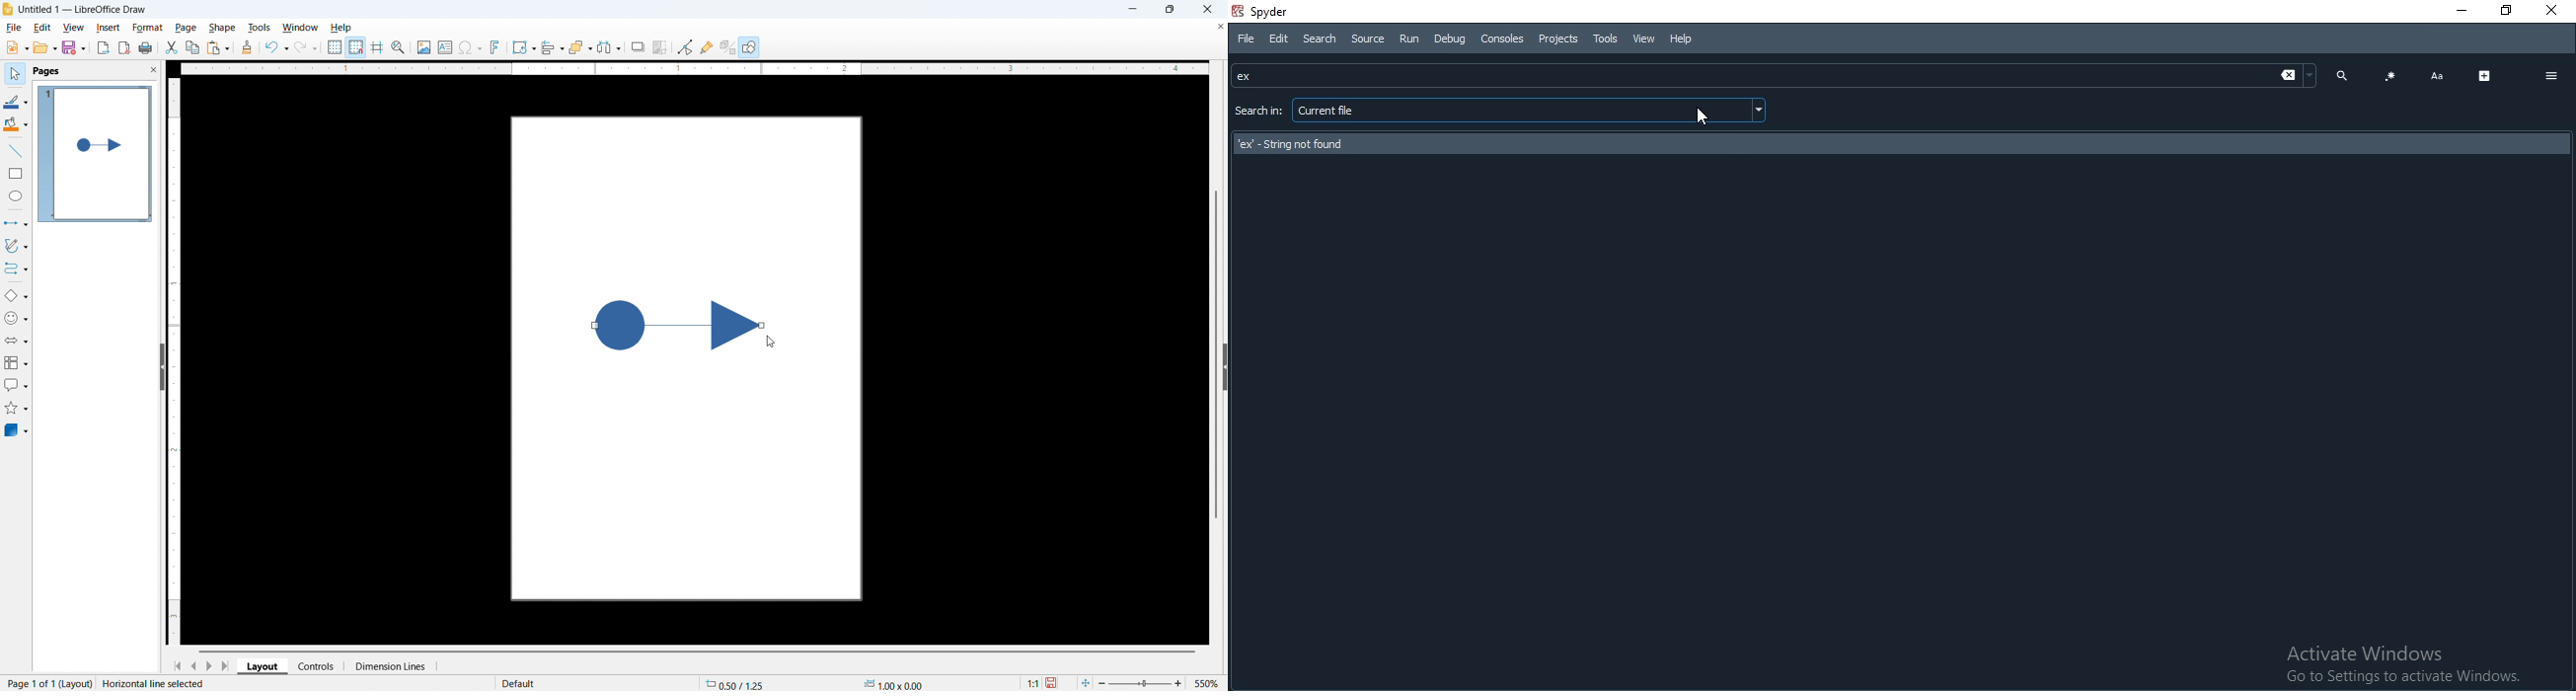  Describe the element at coordinates (1406, 39) in the screenshot. I see `Run` at that location.